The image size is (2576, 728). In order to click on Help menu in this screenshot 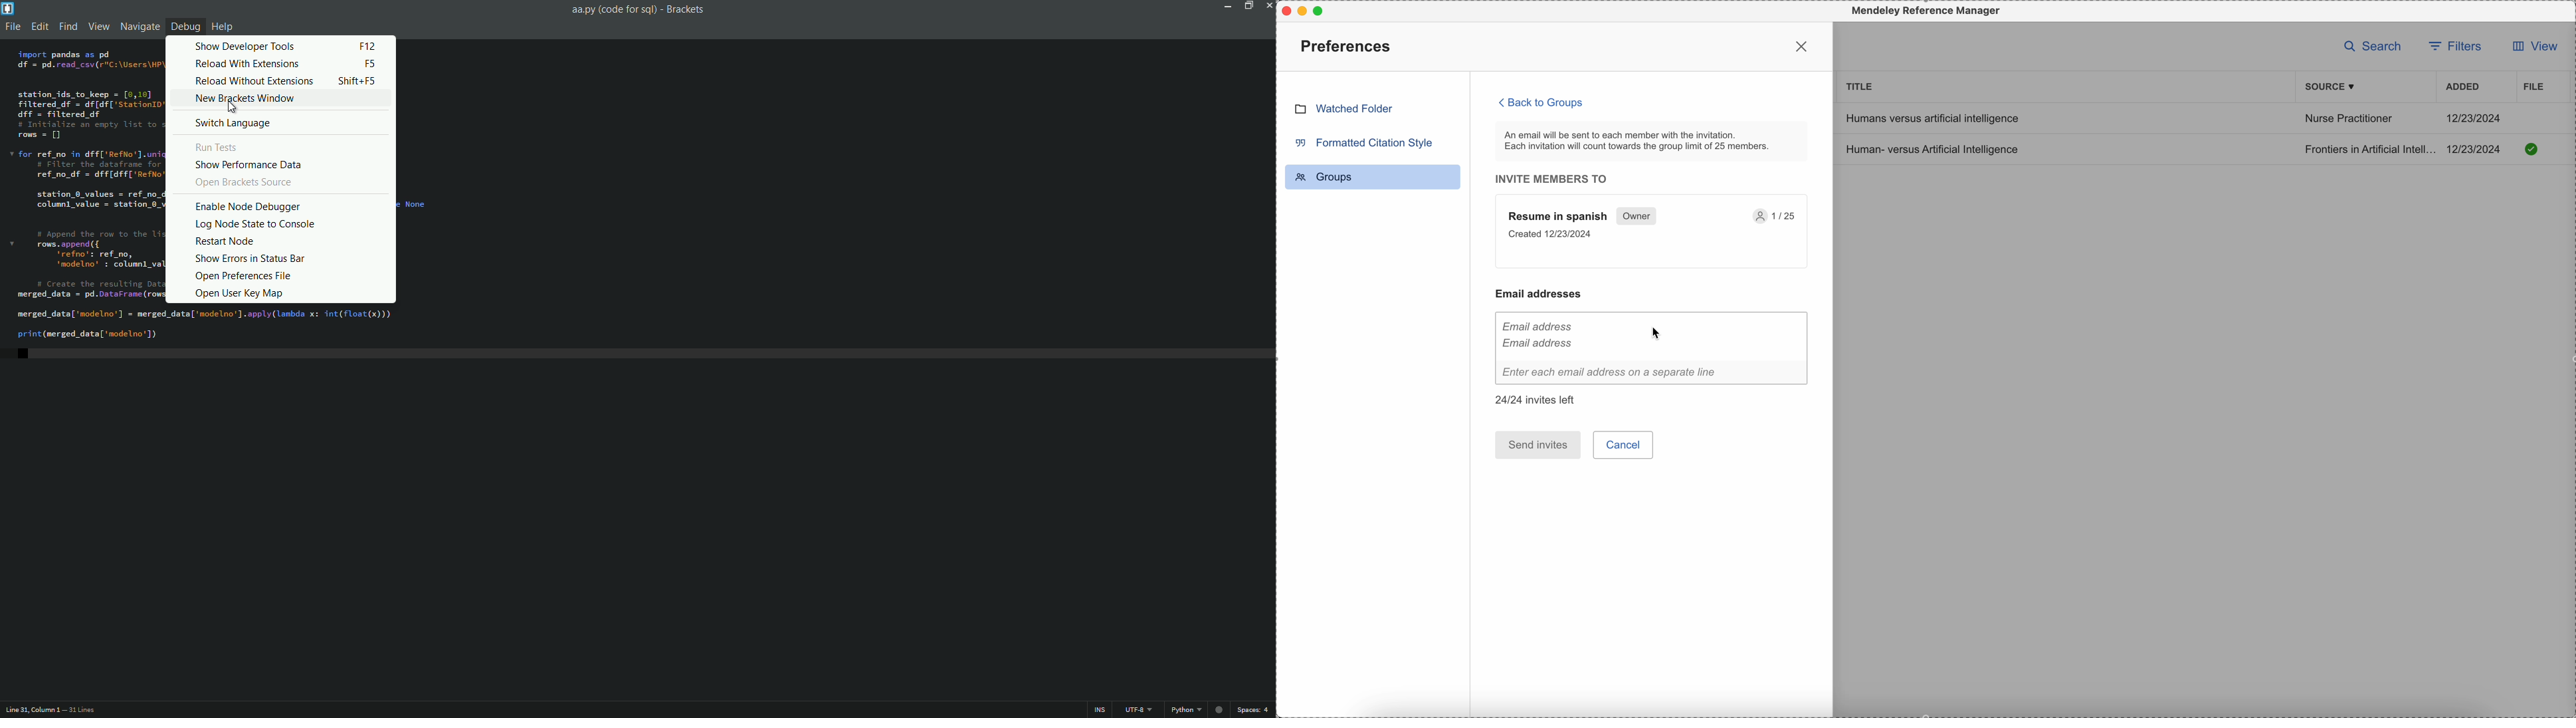, I will do `click(223, 27)`.